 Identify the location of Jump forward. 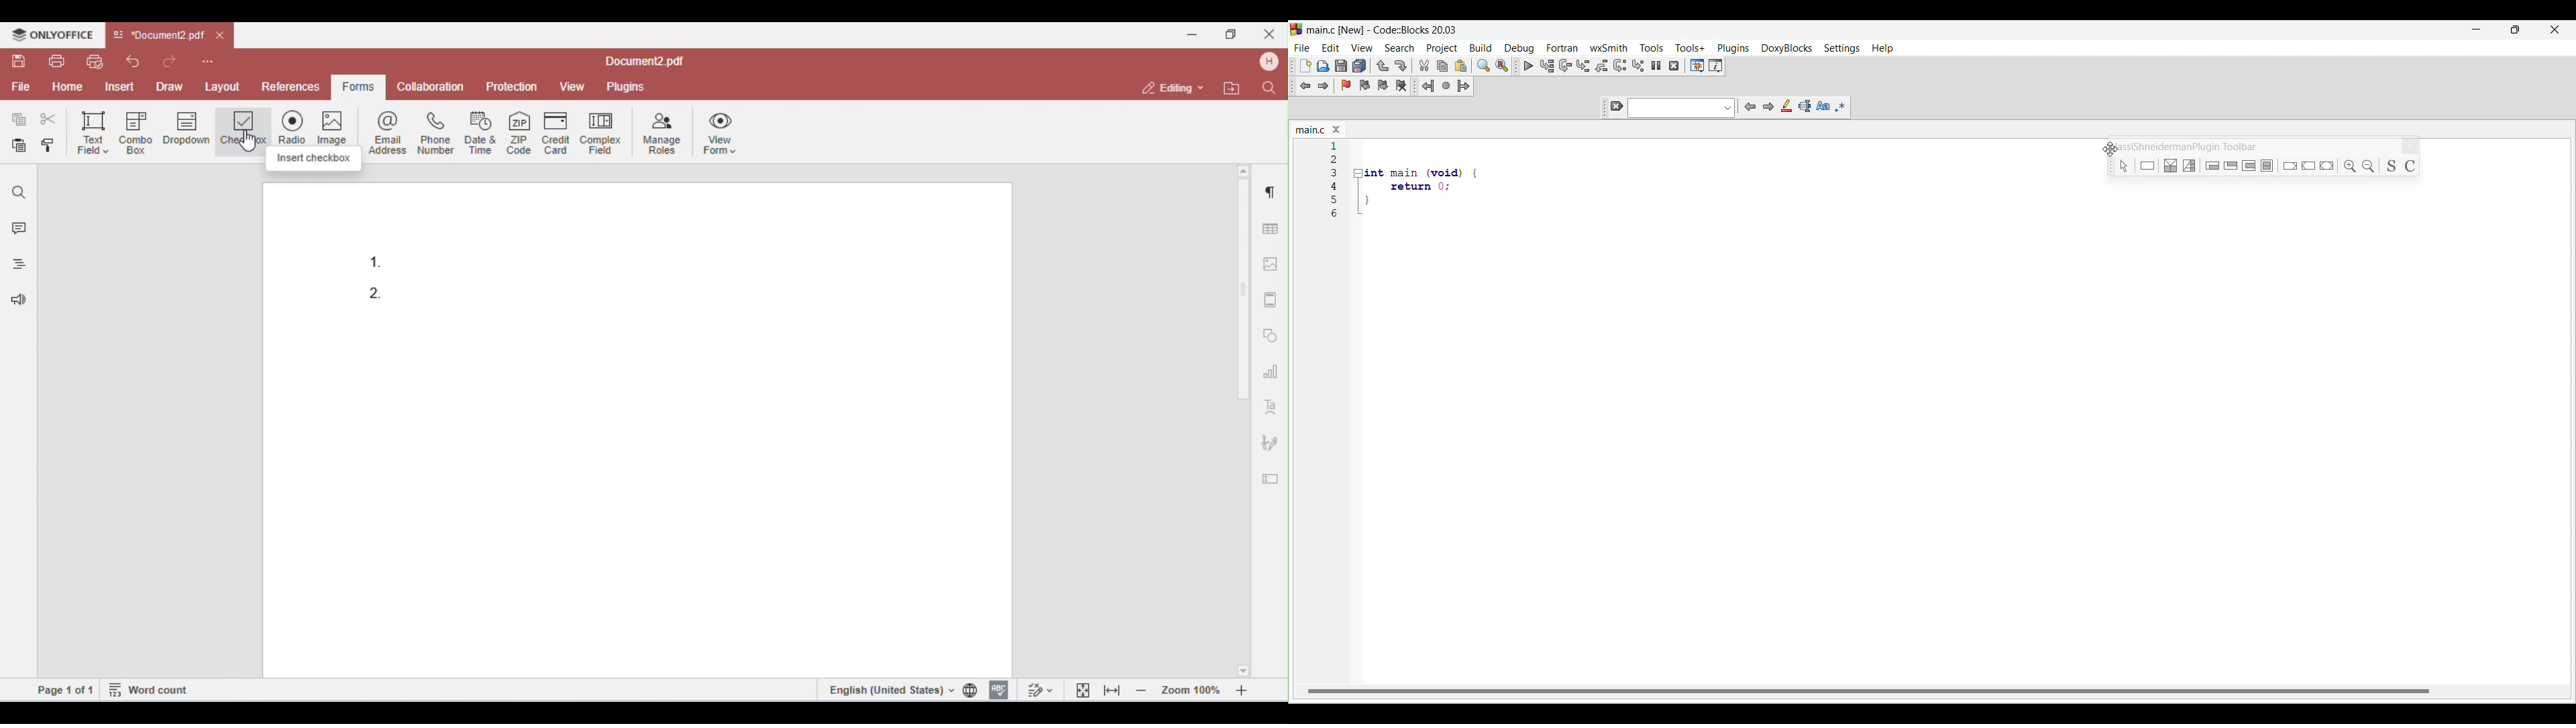
(1464, 86).